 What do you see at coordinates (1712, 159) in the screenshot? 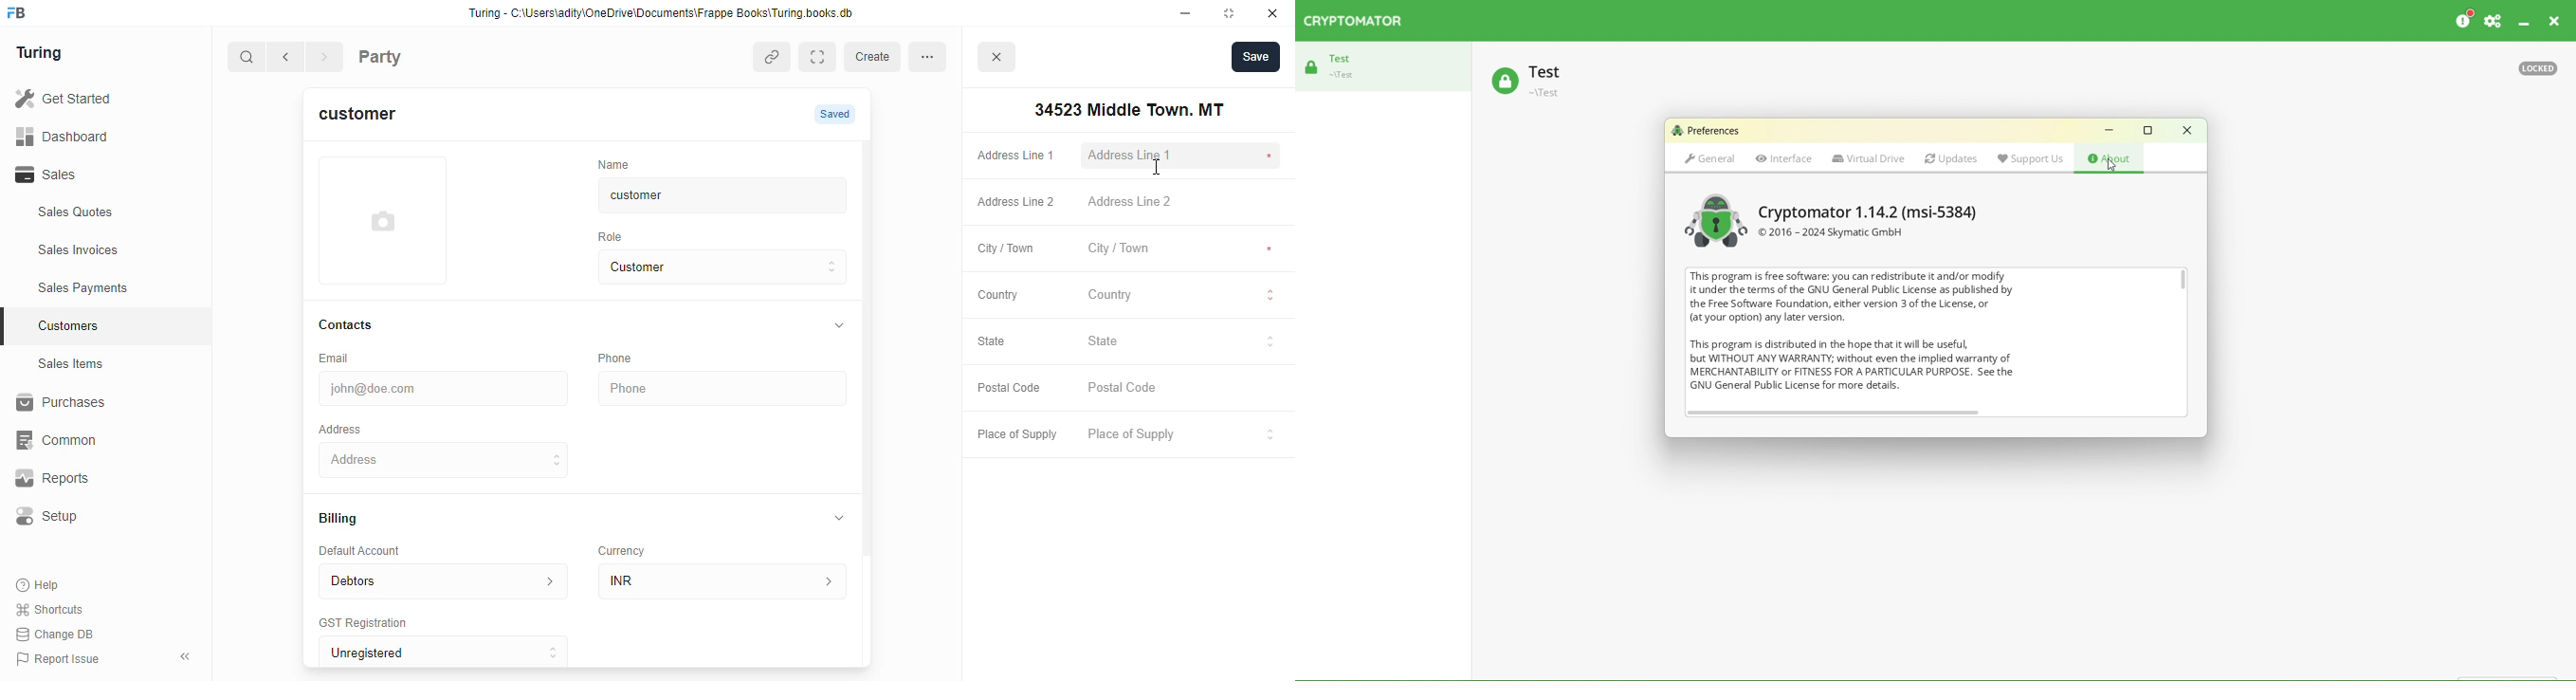
I see `General` at bounding box center [1712, 159].